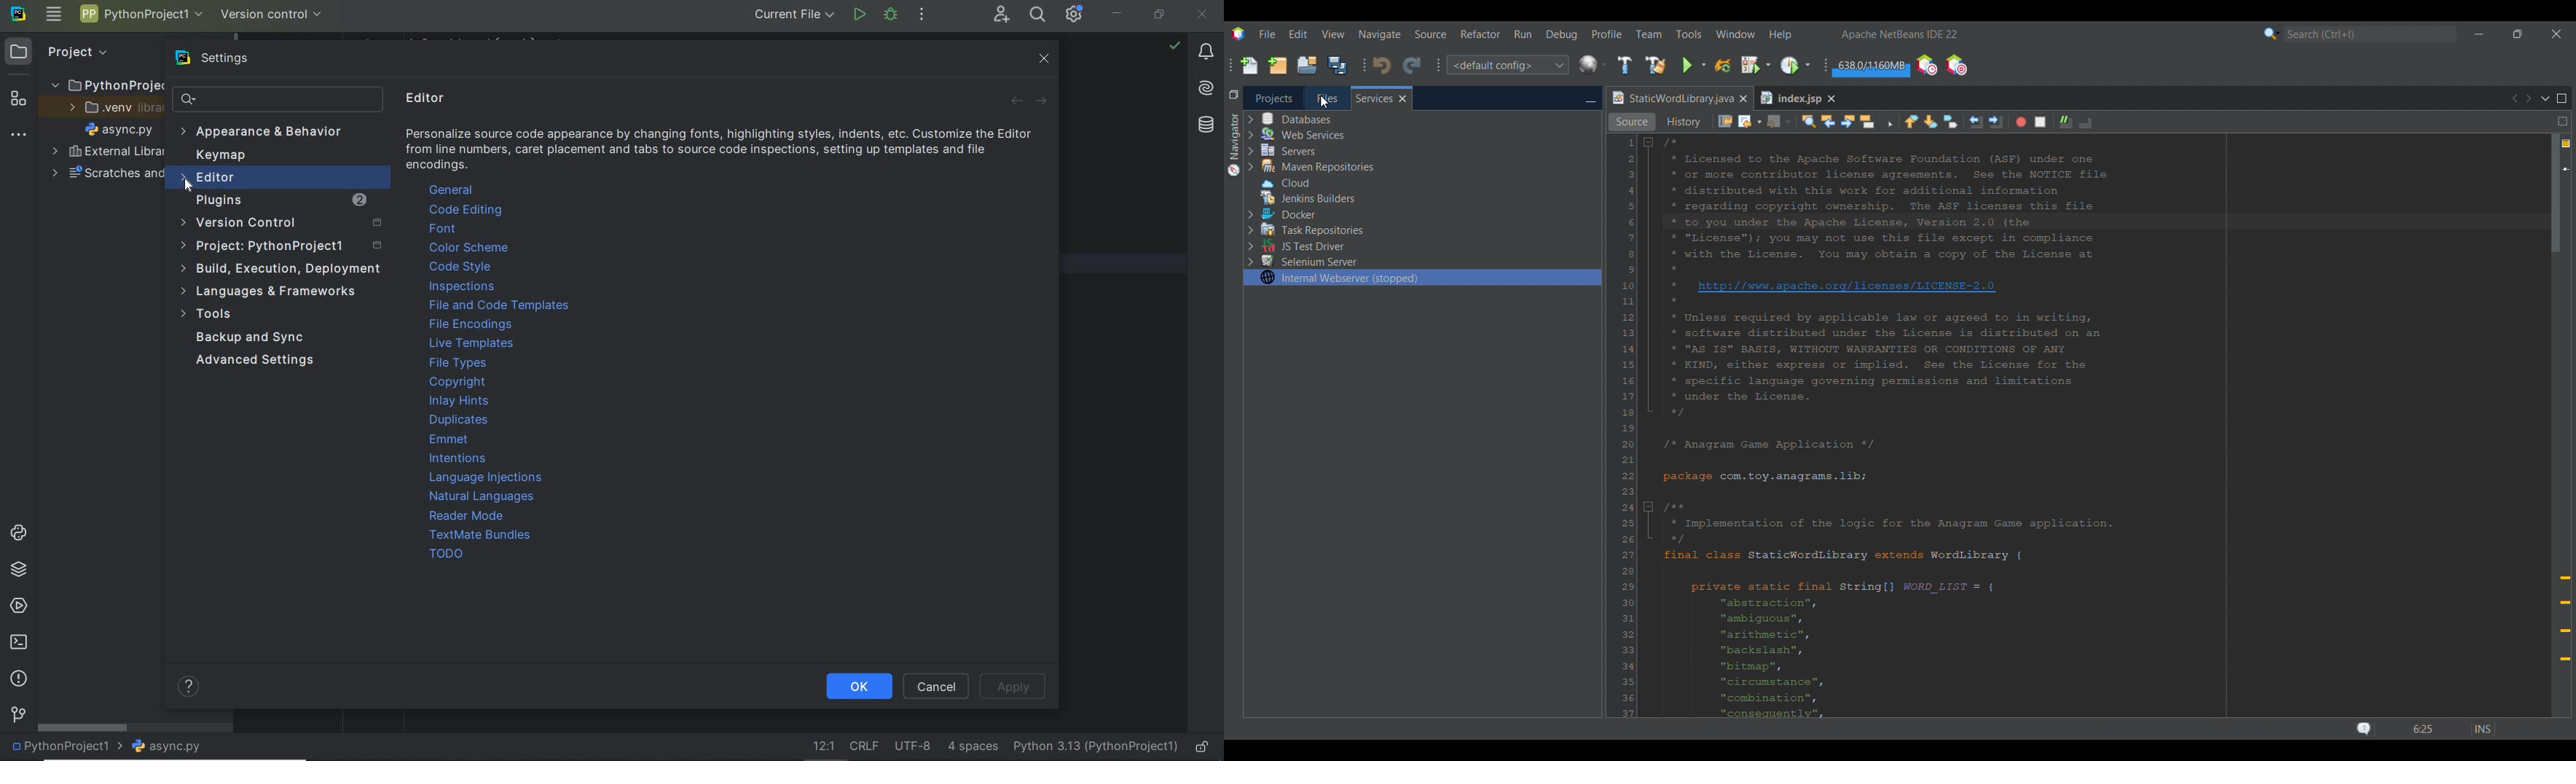  What do you see at coordinates (482, 498) in the screenshot?
I see `Natural Languages` at bounding box center [482, 498].